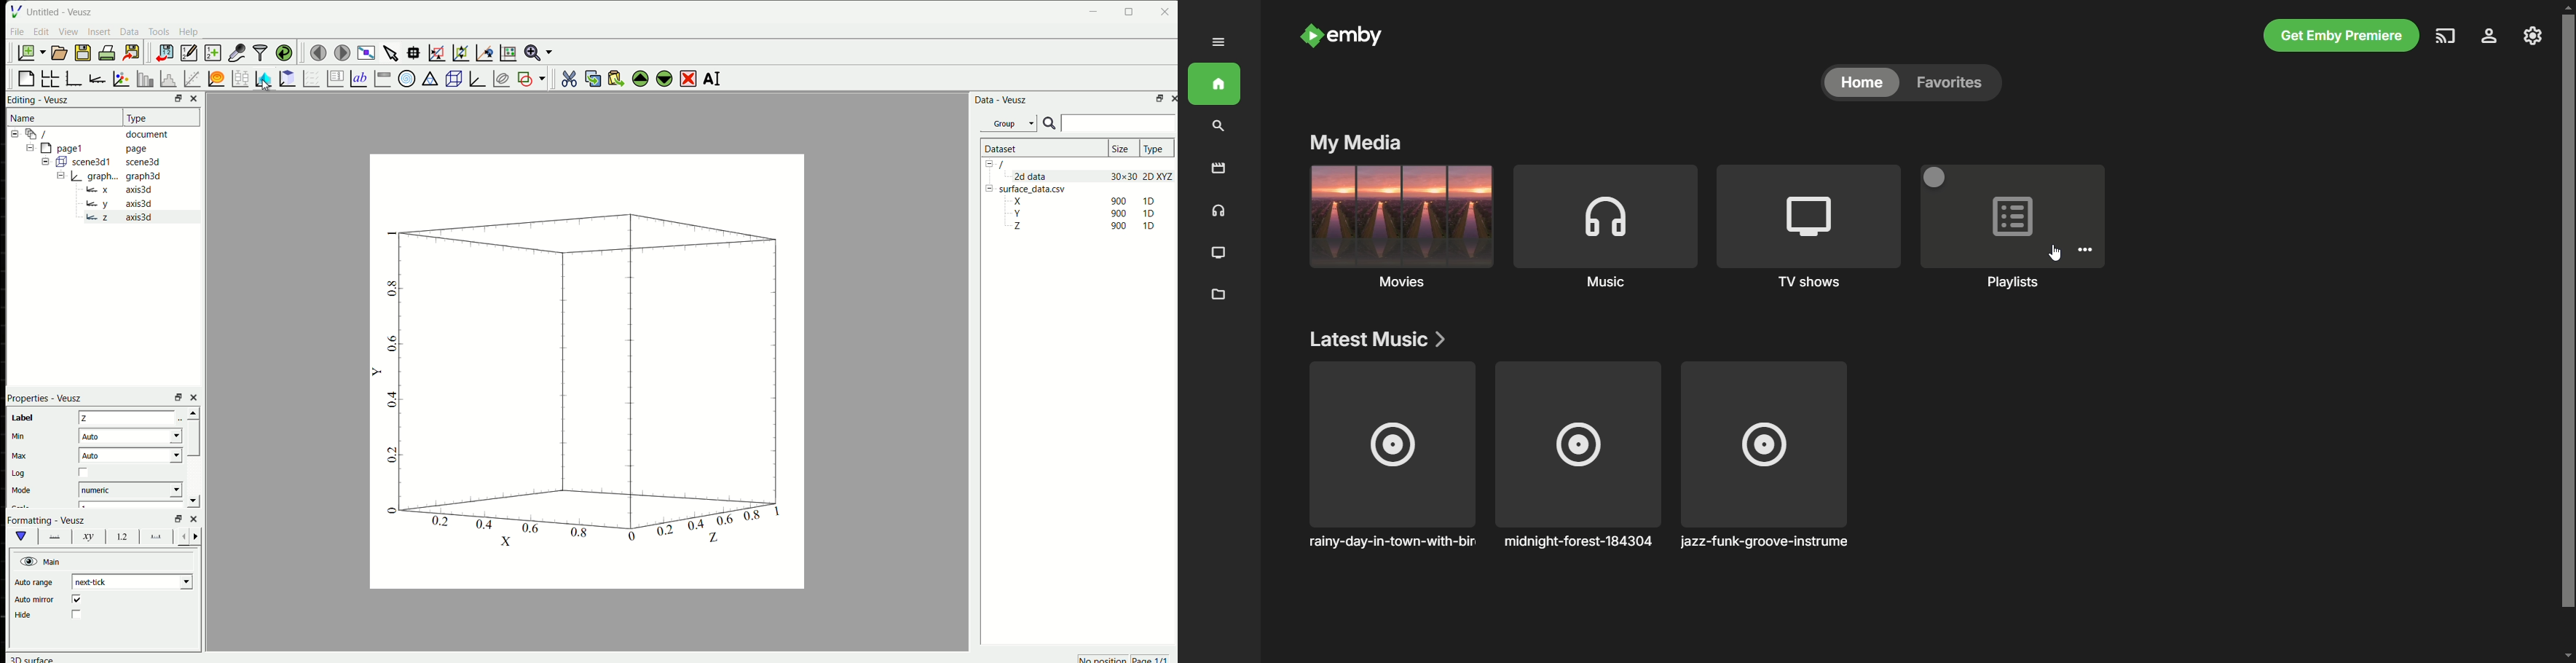 The width and height of the screenshot is (2576, 672). Describe the element at coordinates (27, 78) in the screenshot. I see `blank page` at that location.